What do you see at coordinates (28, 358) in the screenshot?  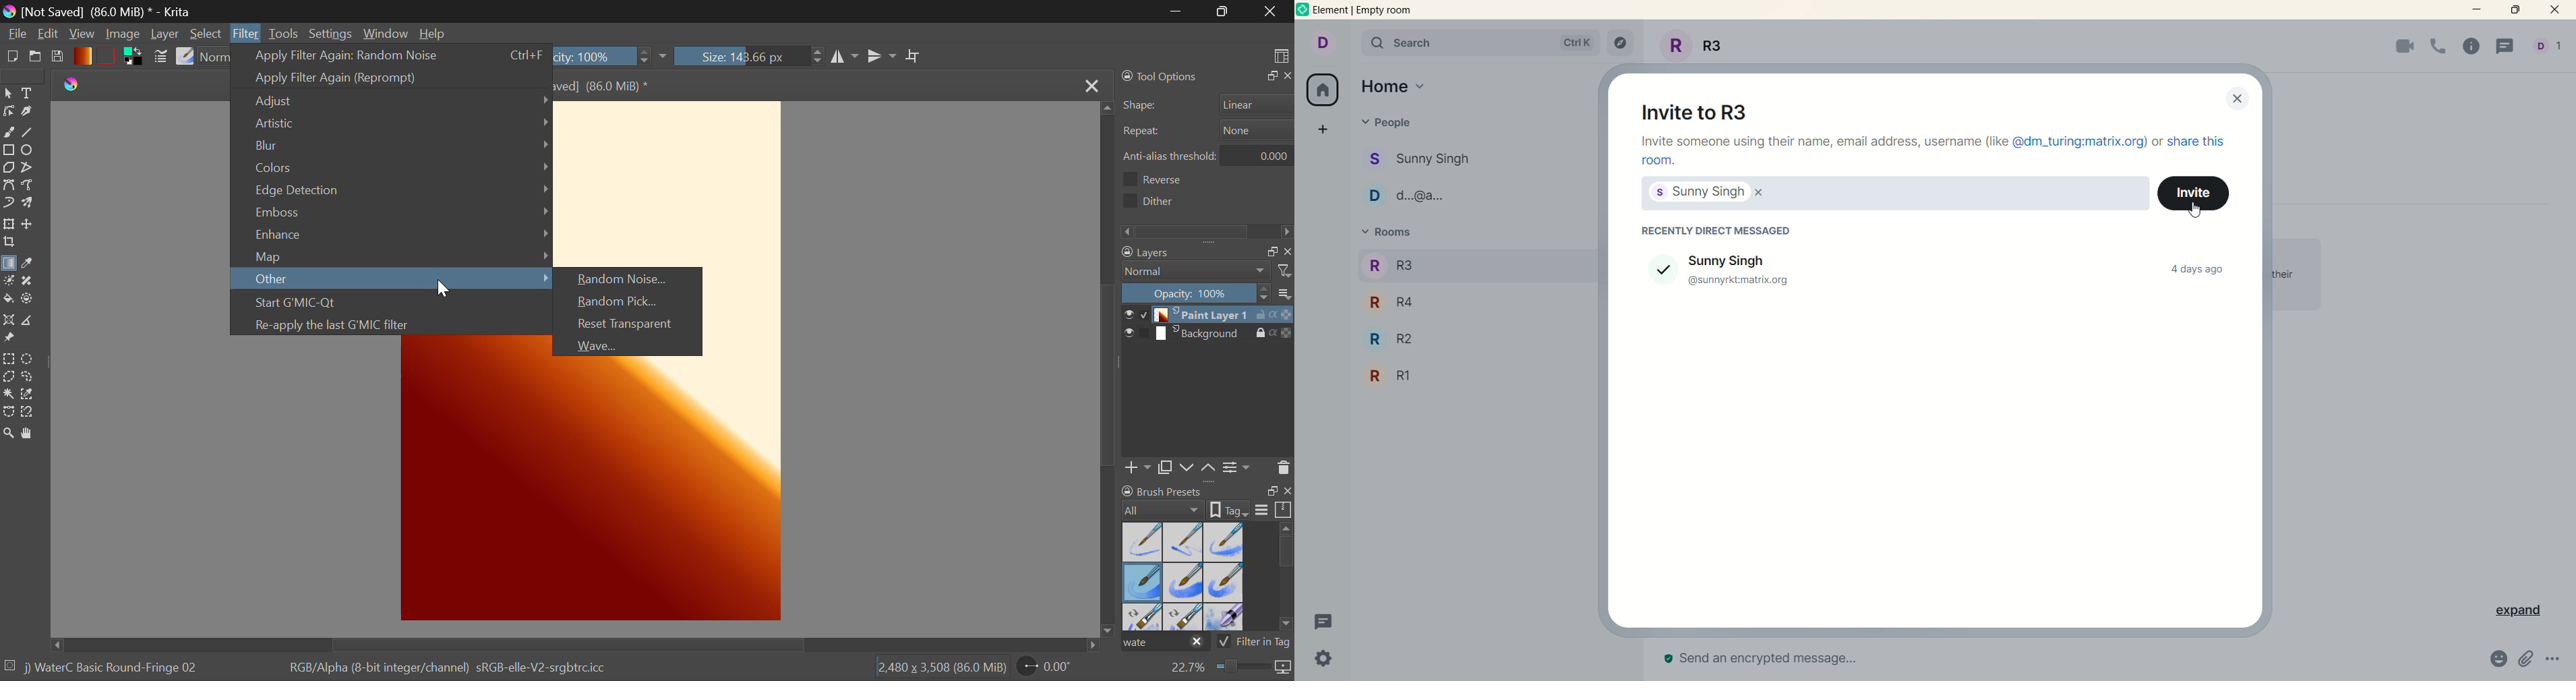 I see `Circular Selection` at bounding box center [28, 358].